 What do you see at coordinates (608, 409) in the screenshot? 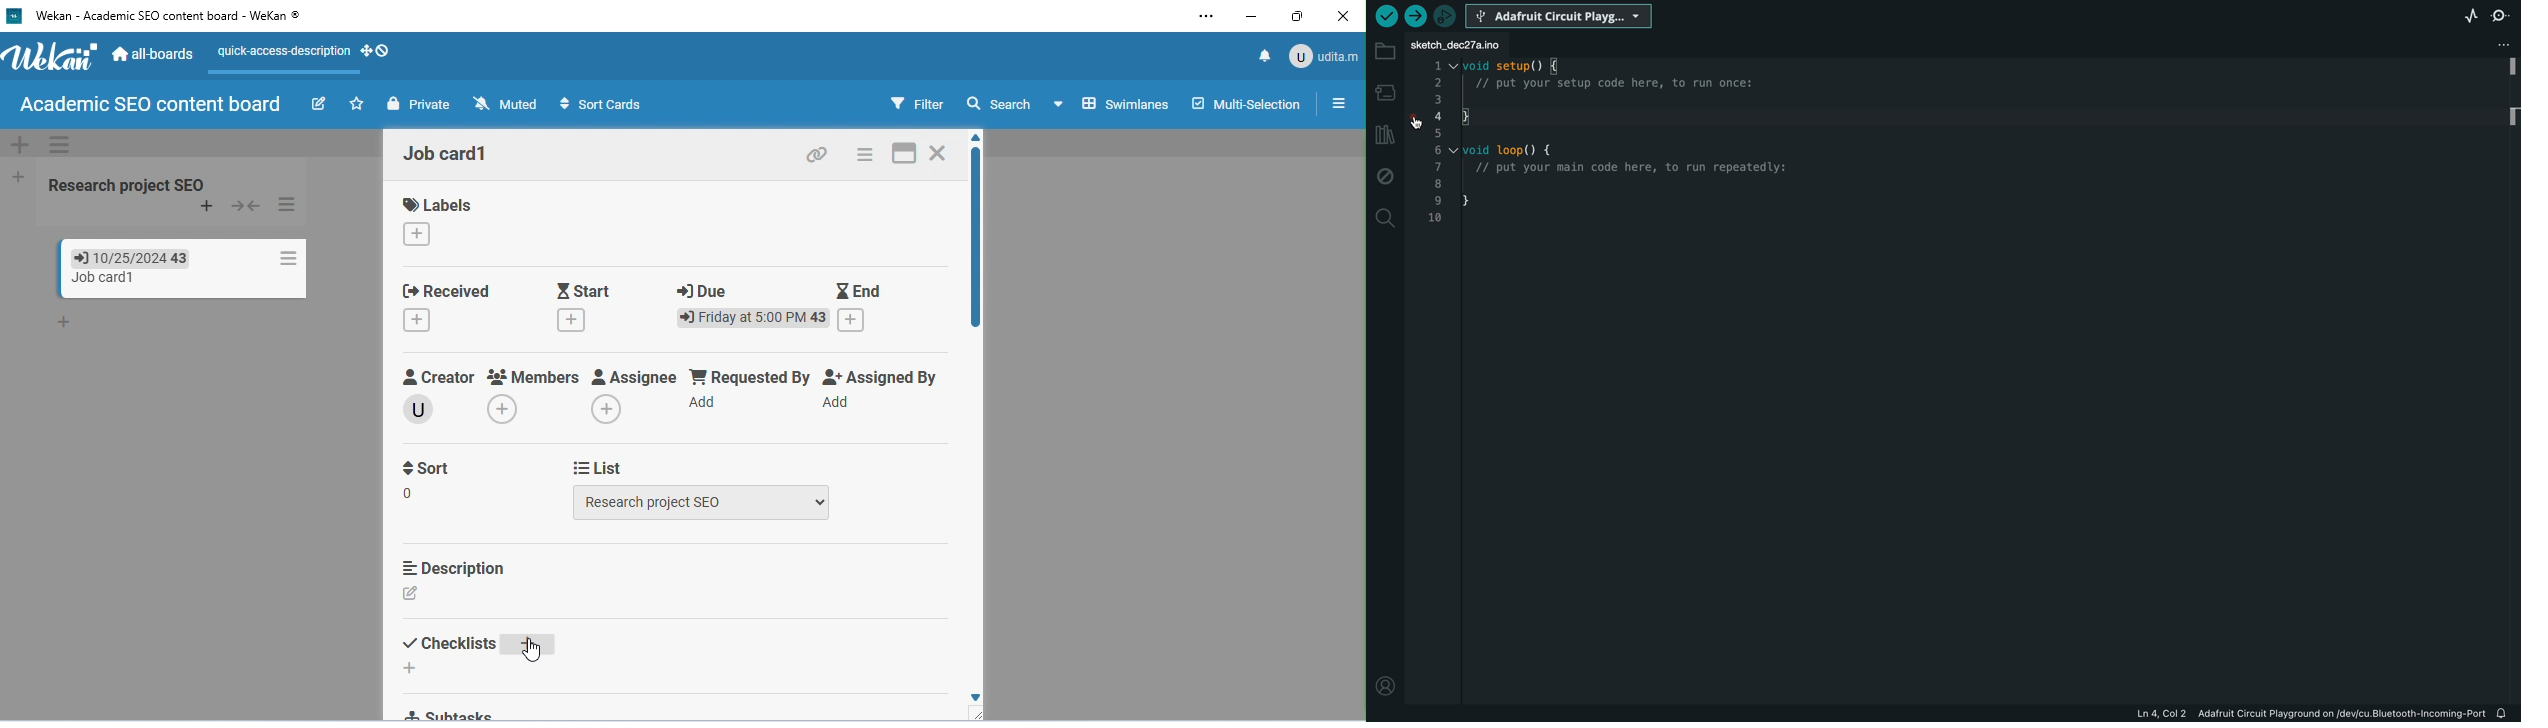
I see `add assignee name` at bounding box center [608, 409].